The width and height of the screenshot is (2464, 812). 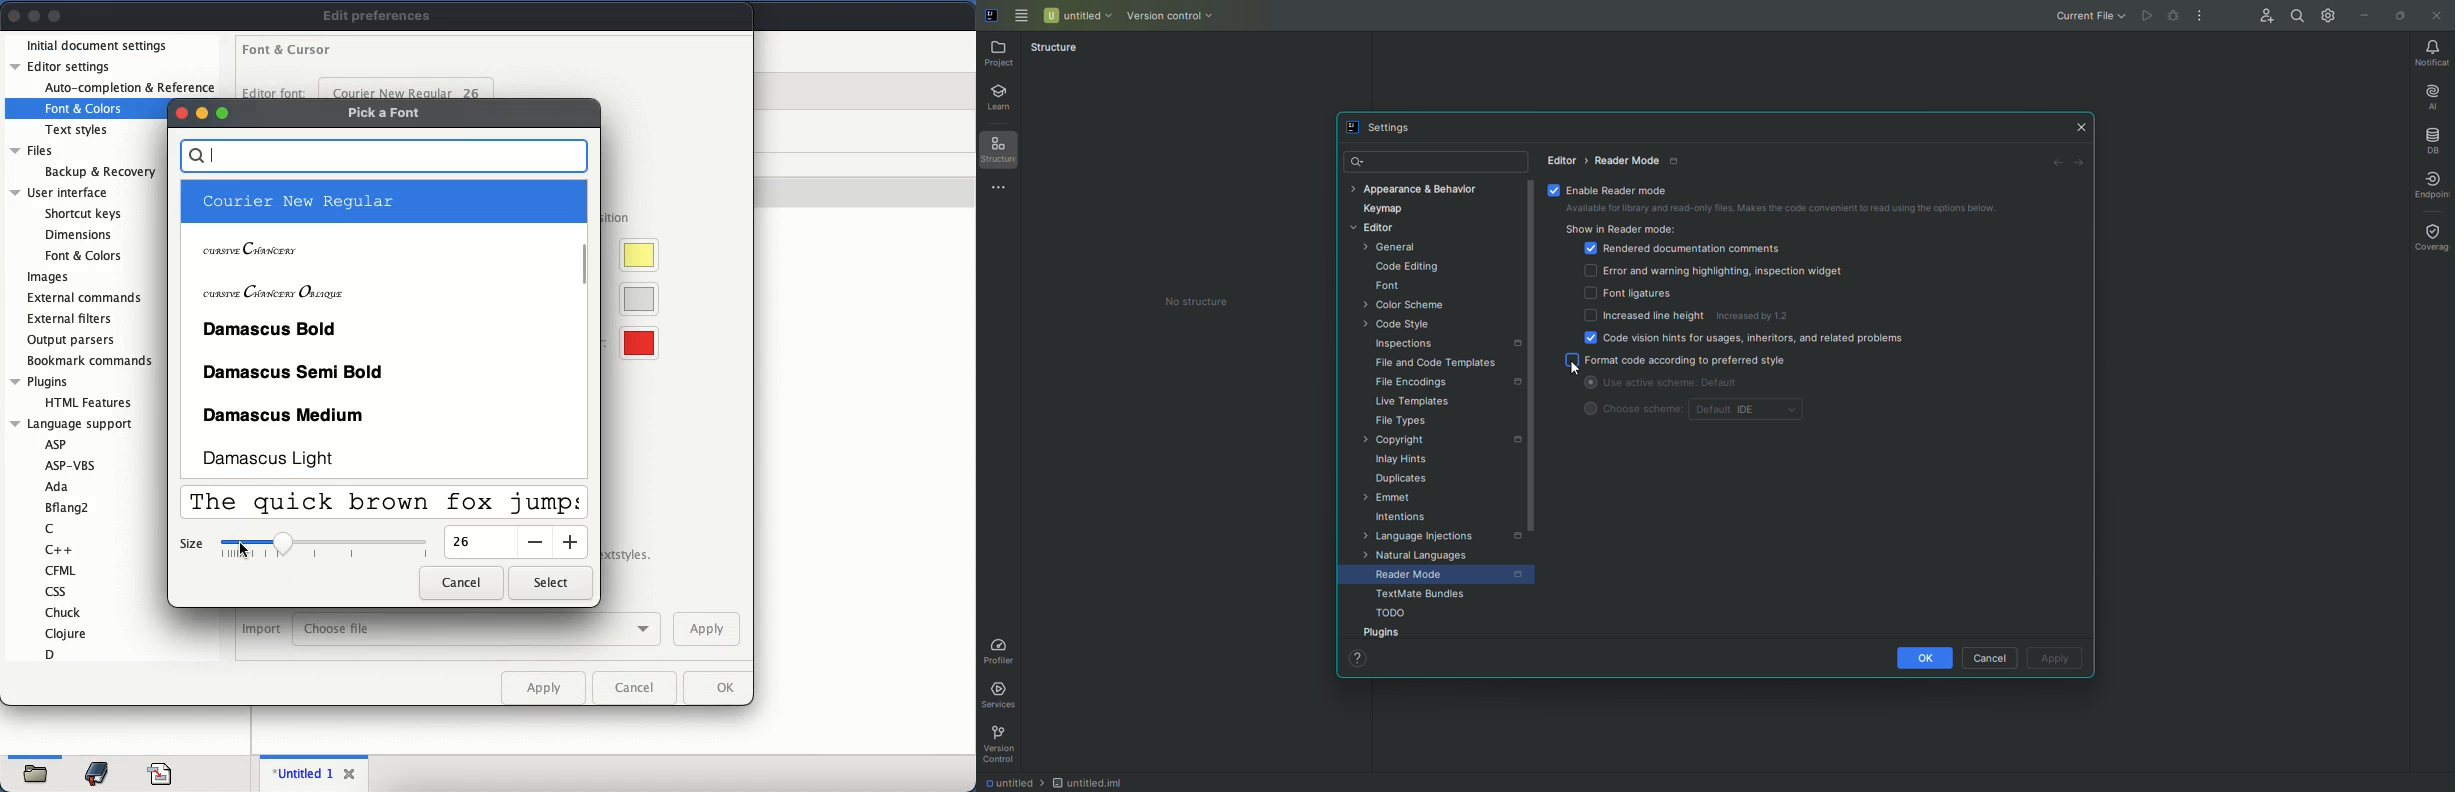 What do you see at coordinates (385, 504) in the screenshot?
I see `preview` at bounding box center [385, 504].